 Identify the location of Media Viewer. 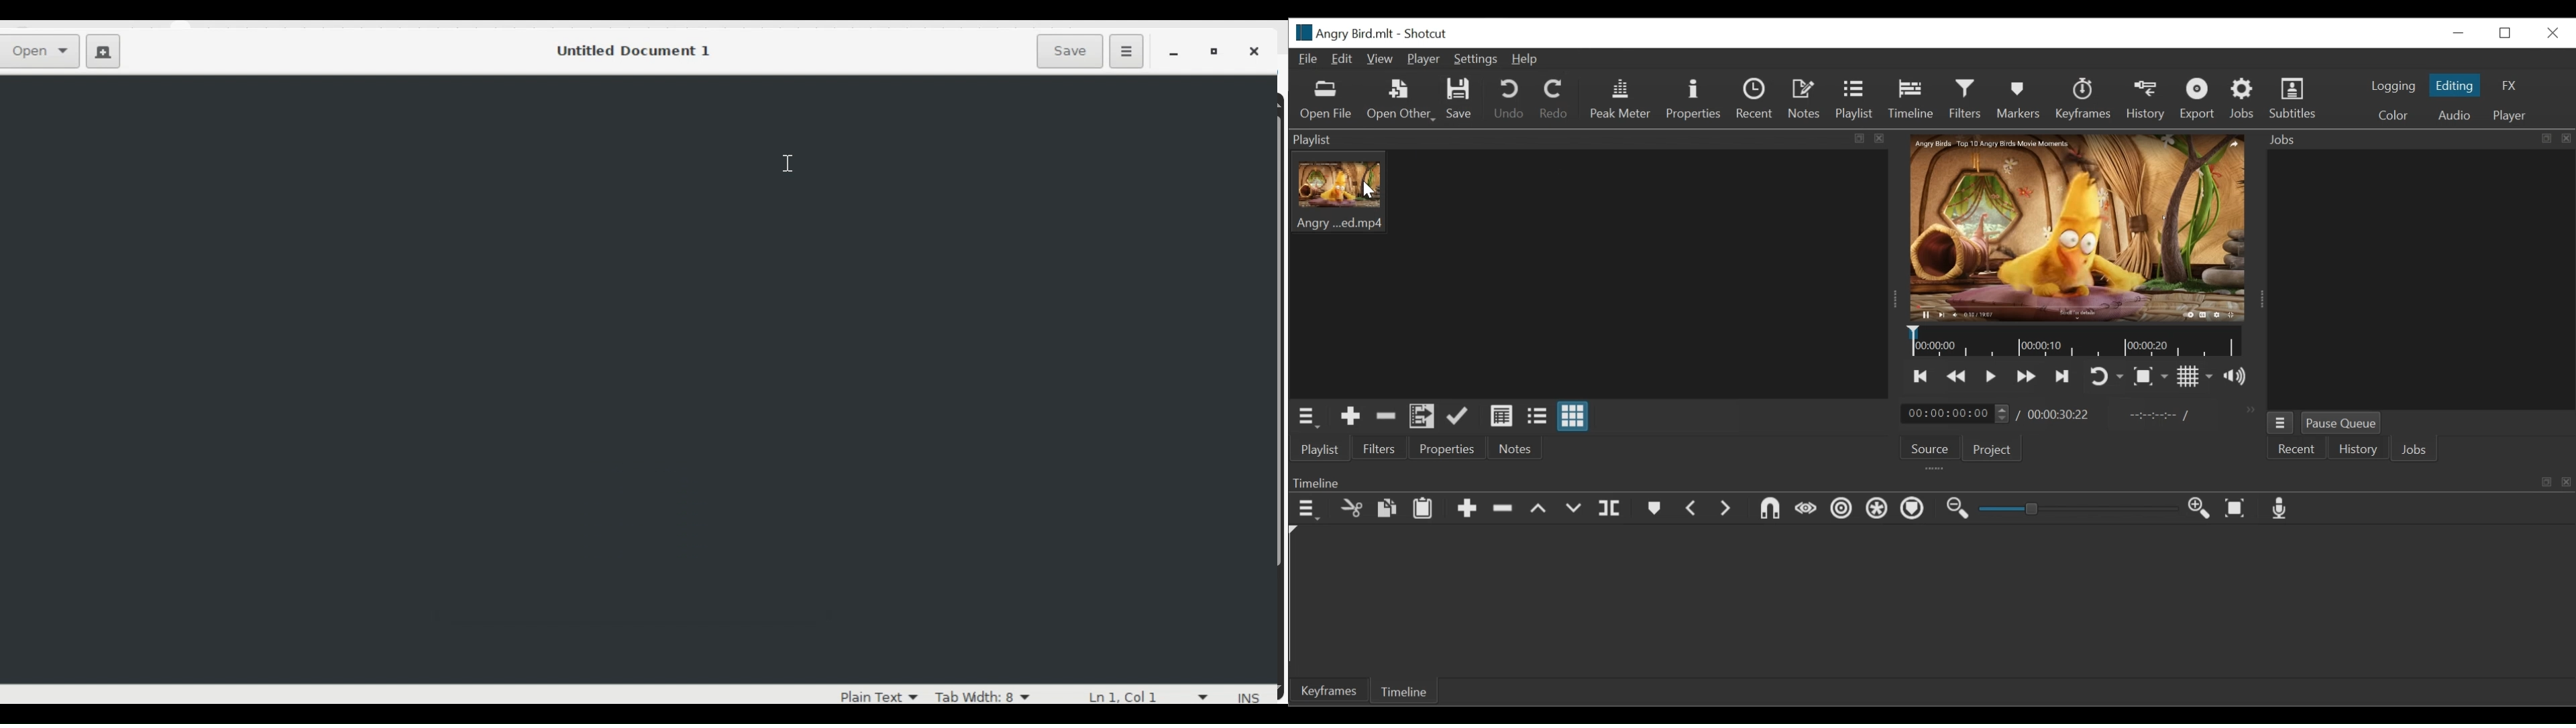
(2079, 227).